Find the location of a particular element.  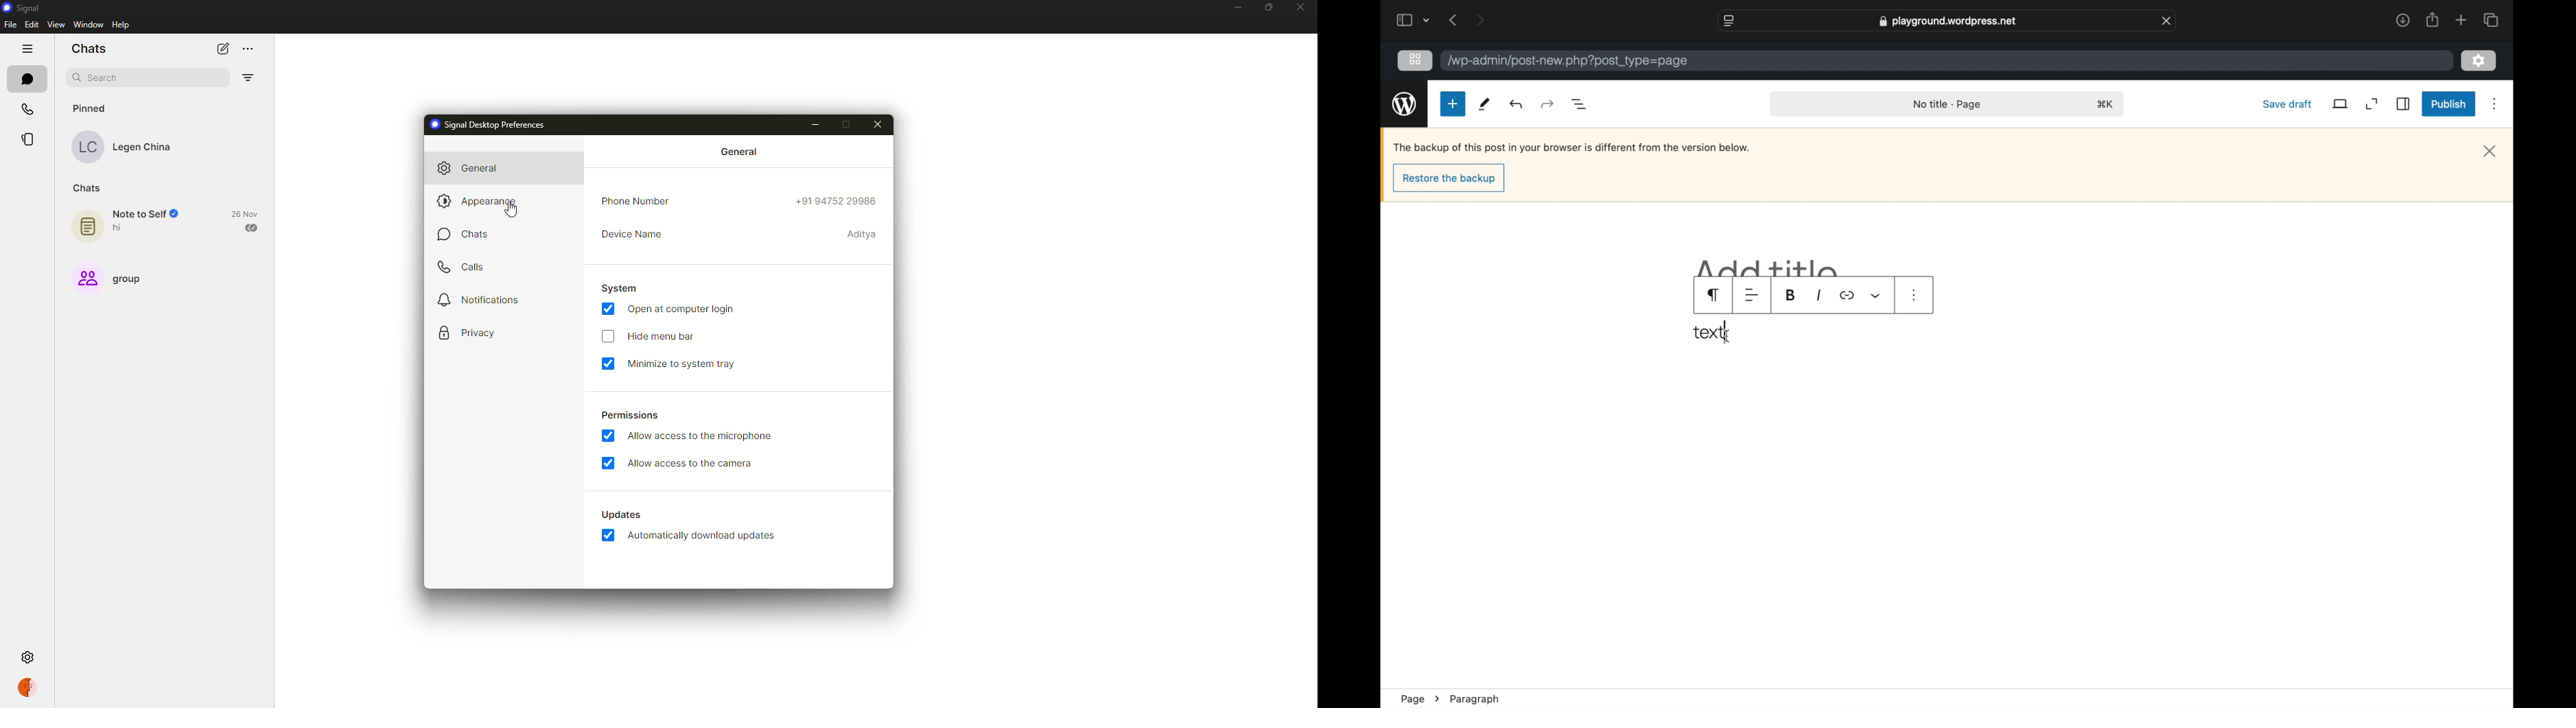

search is located at coordinates (102, 78).